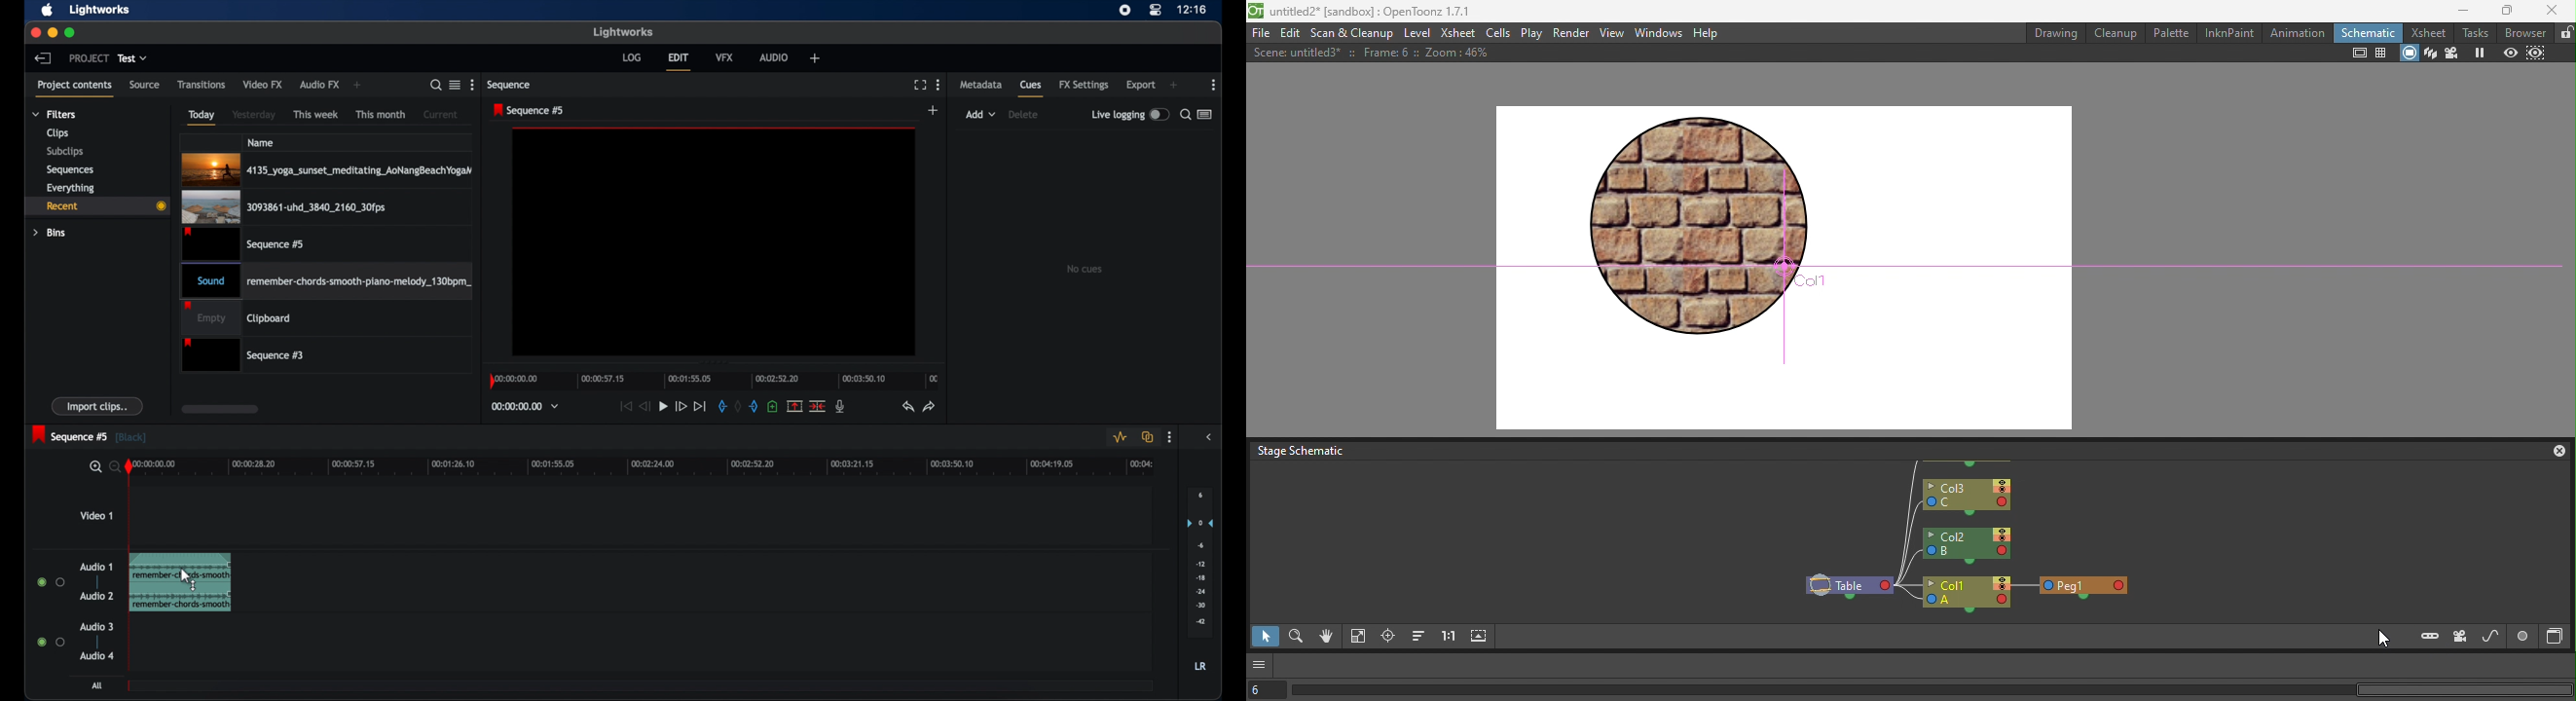 Image resolution: width=2576 pixels, height=728 pixels. I want to click on Windows, so click(1661, 33).